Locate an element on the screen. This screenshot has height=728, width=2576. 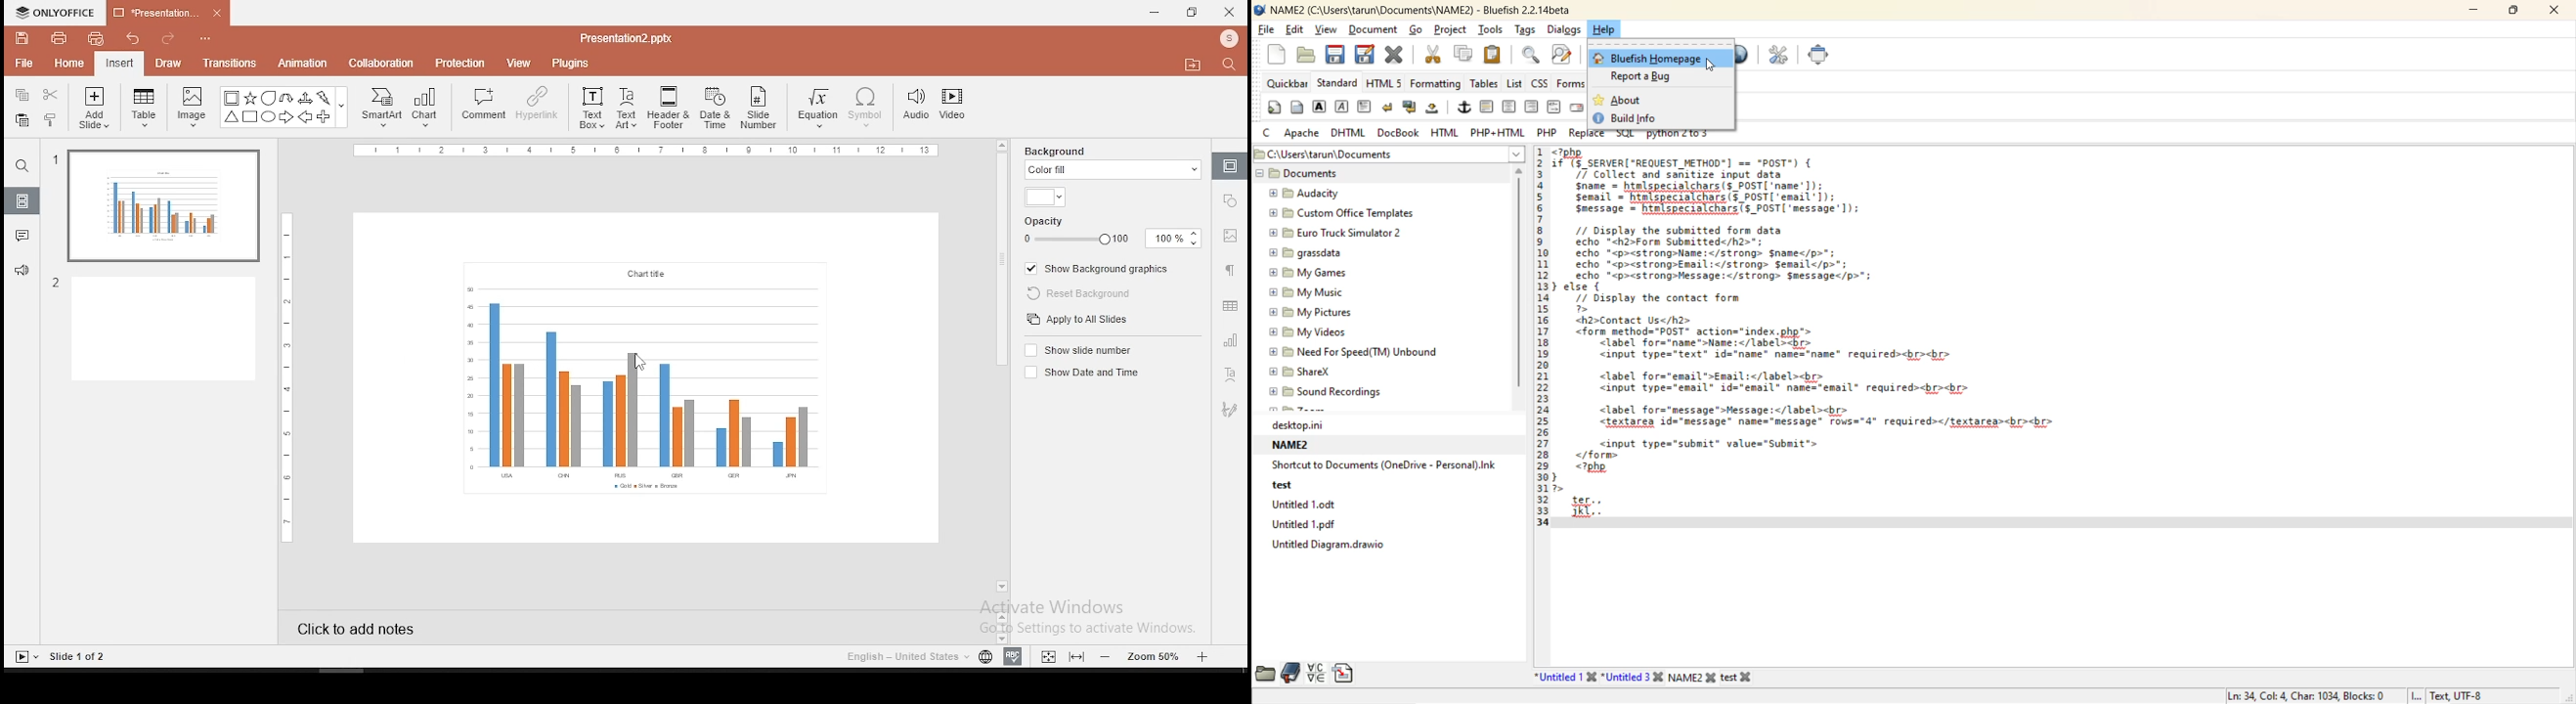
My Music is located at coordinates (1298, 293).